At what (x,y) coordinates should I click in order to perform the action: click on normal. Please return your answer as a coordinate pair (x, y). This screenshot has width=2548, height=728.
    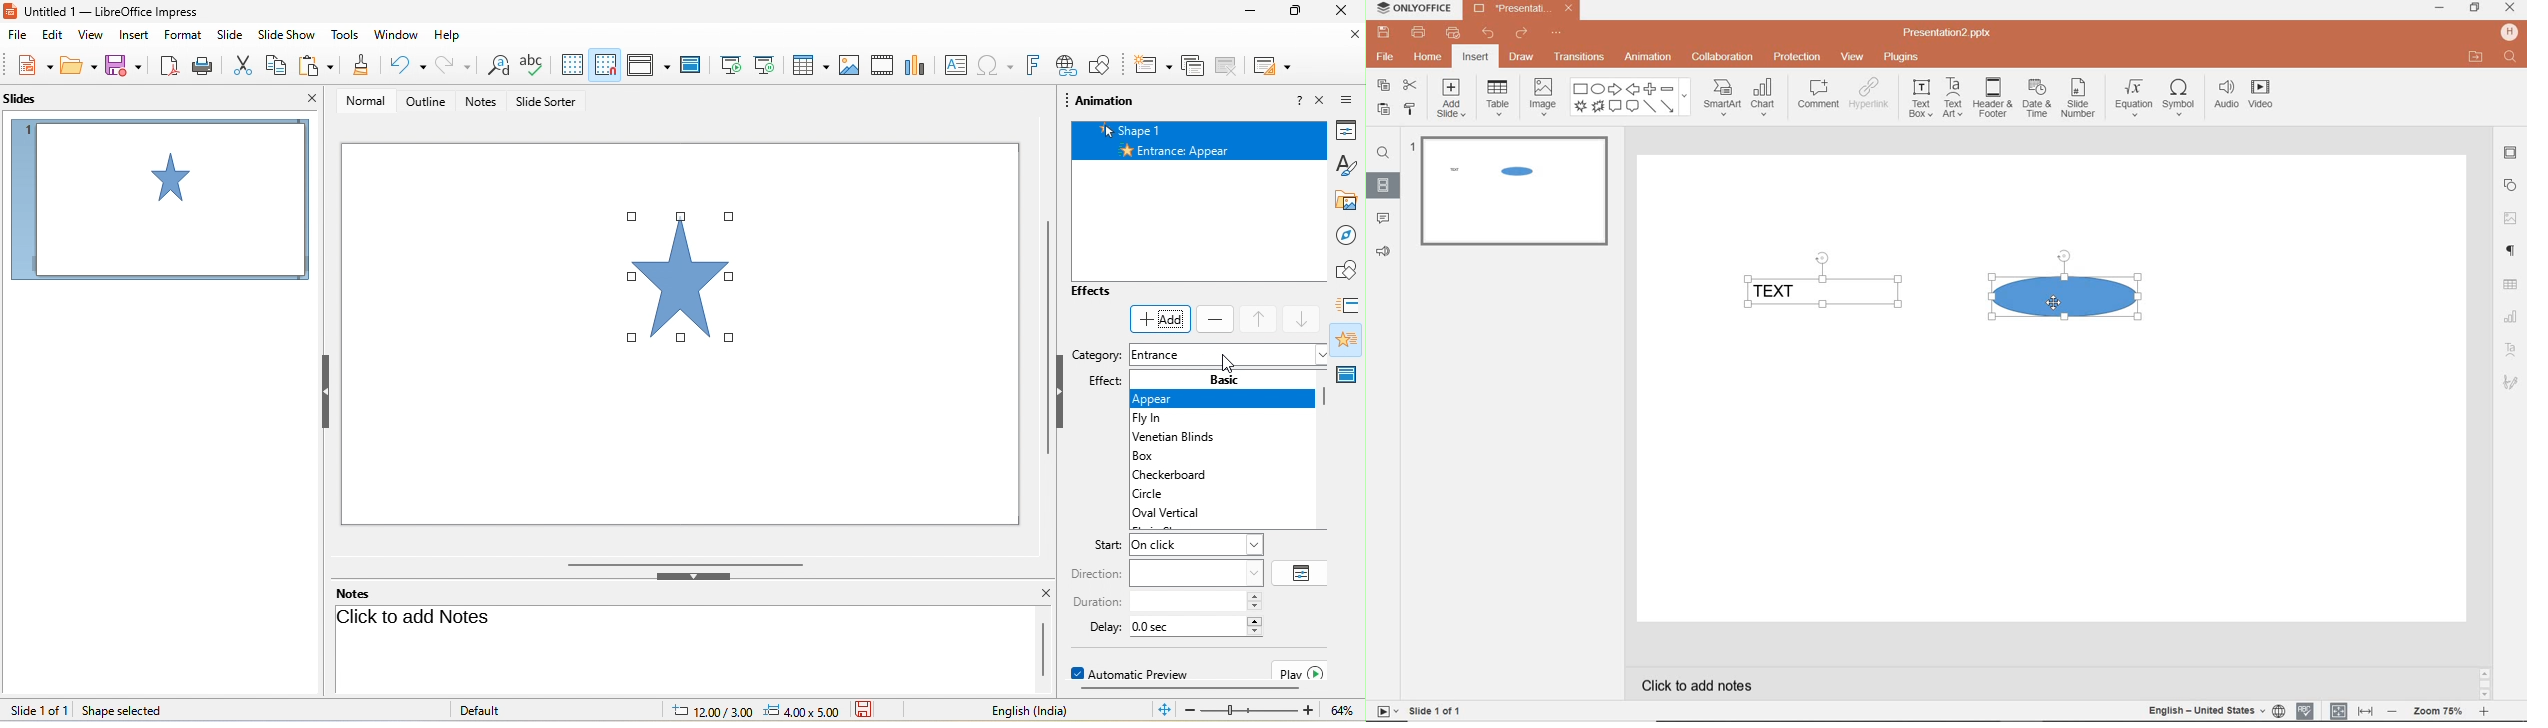
    Looking at the image, I should click on (369, 104).